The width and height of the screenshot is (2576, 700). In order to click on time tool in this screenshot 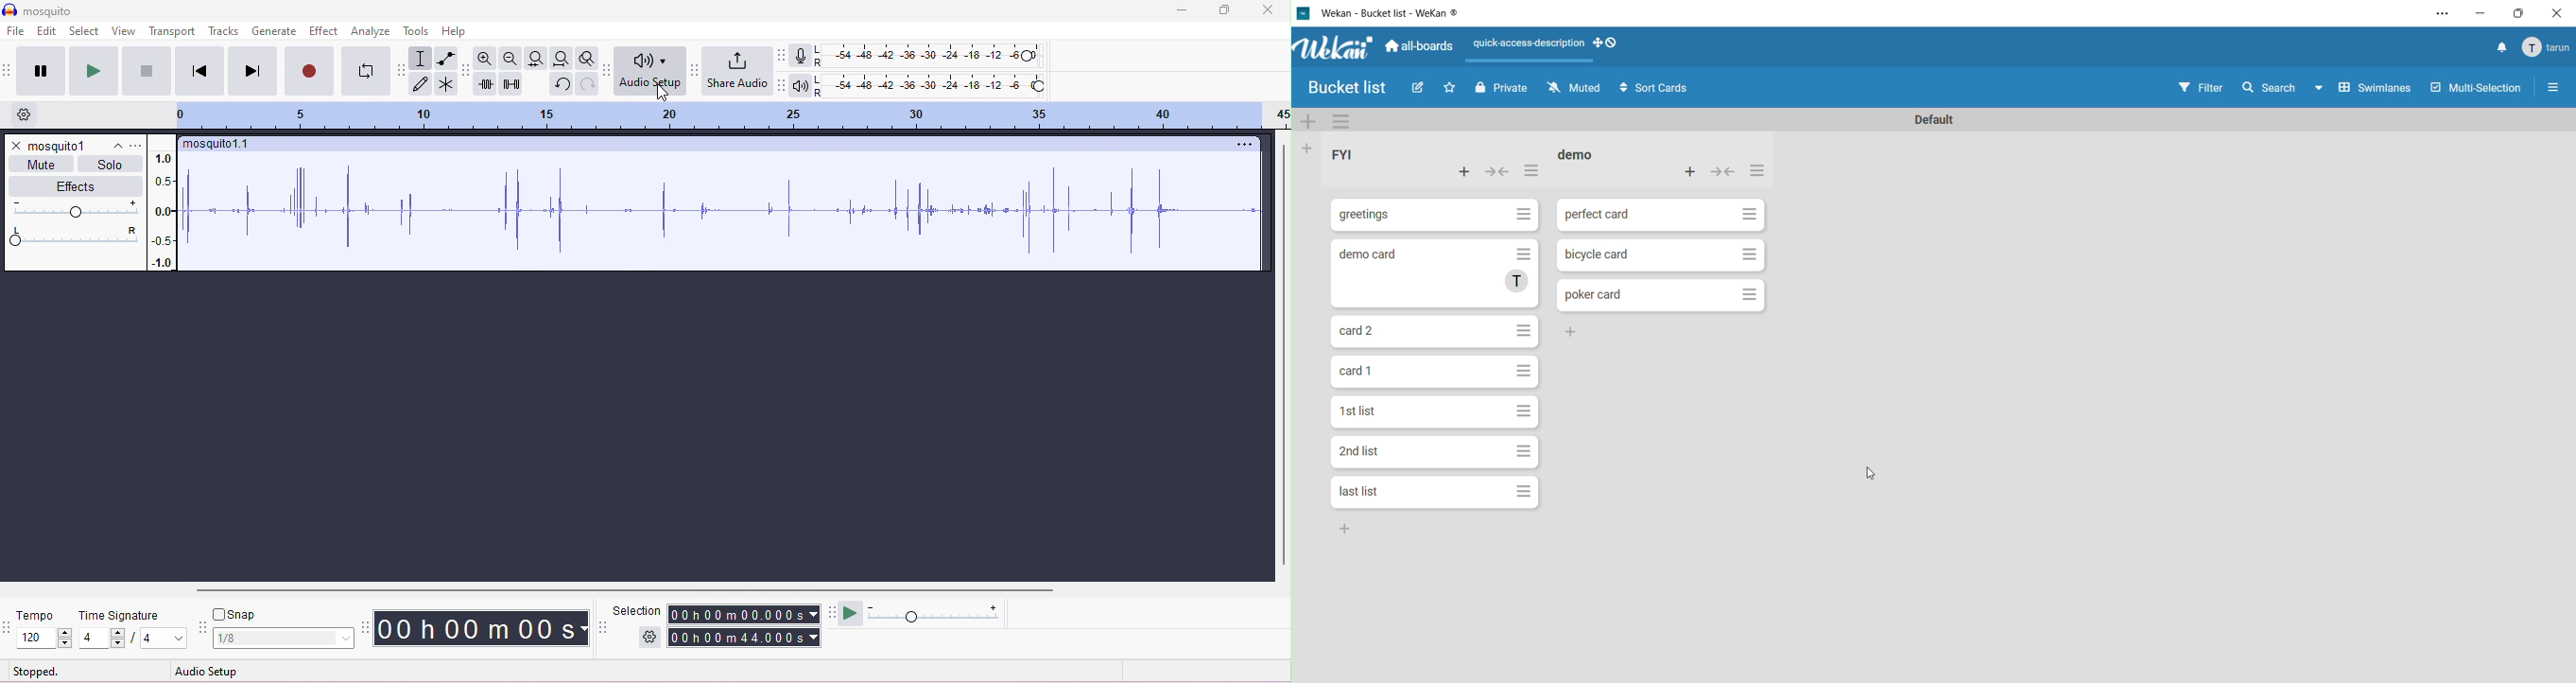, I will do `click(367, 627)`.